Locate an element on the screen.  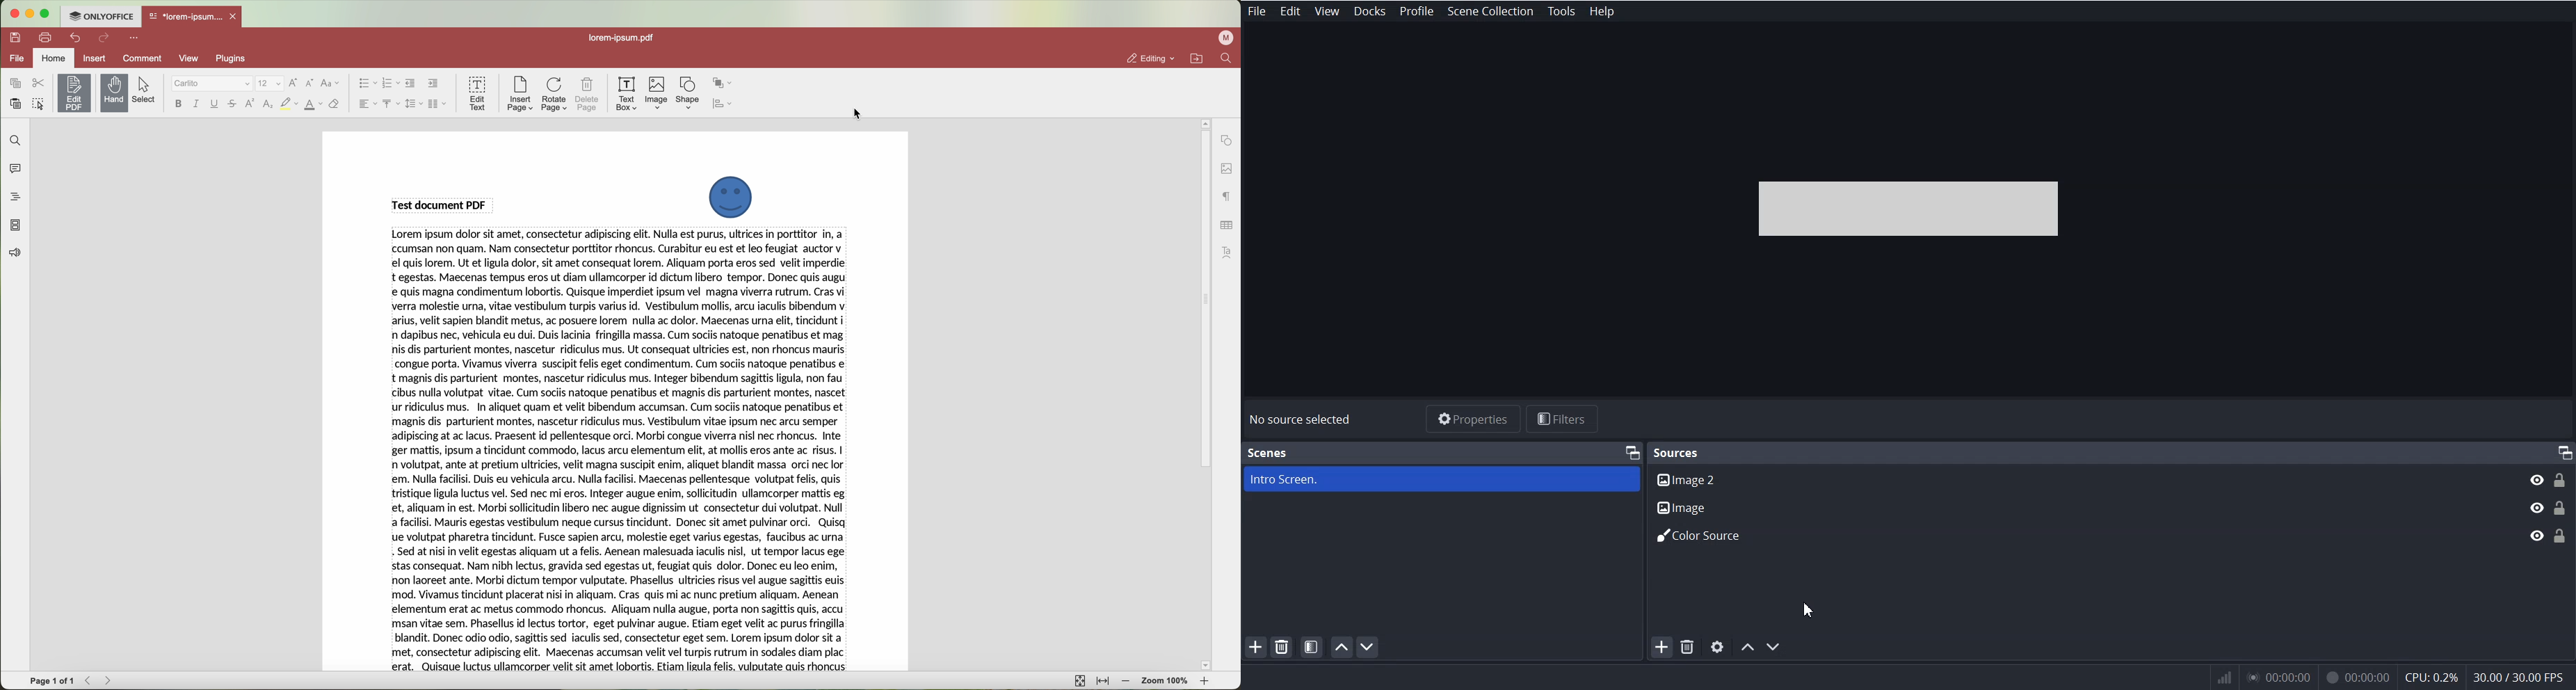
file is located at coordinates (16, 58).